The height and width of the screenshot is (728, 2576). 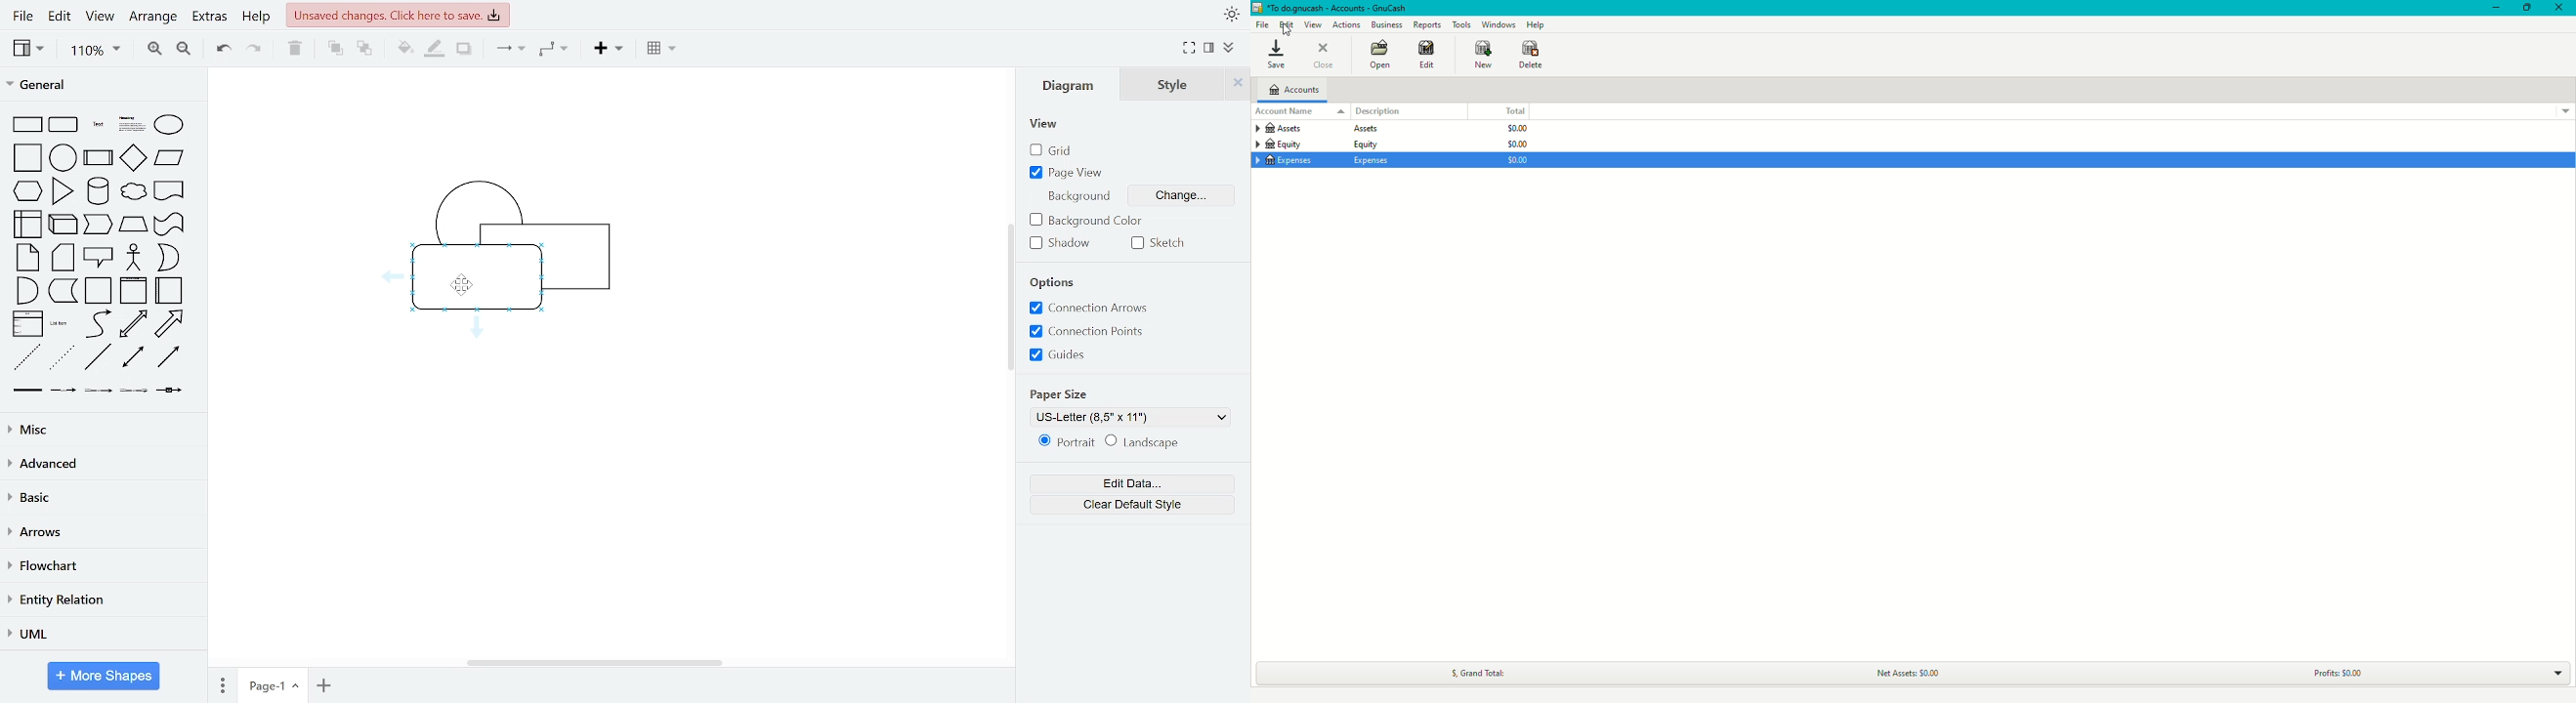 What do you see at coordinates (326, 683) in the screenshot?
I see `add page` at bounding box center [326, 683].